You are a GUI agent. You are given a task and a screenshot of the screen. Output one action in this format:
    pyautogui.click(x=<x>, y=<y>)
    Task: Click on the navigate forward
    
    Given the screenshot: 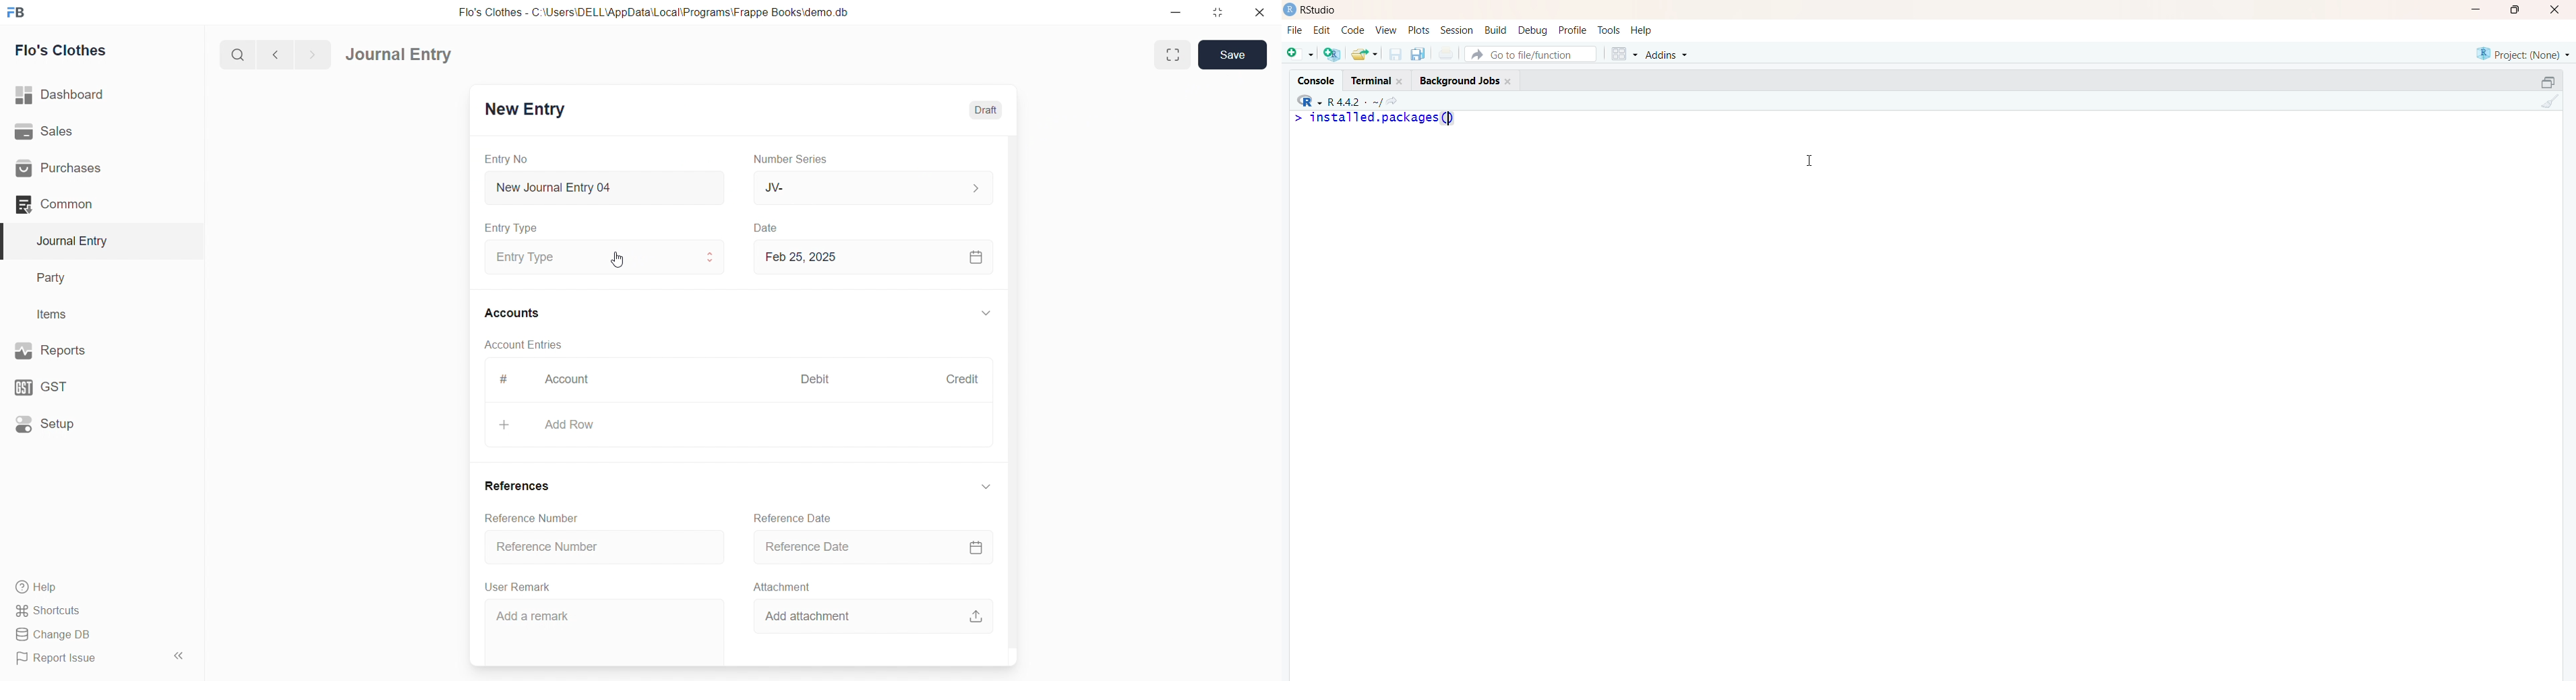 What is the action you would take?
    pyautogui.click(x=312, y=53)
    